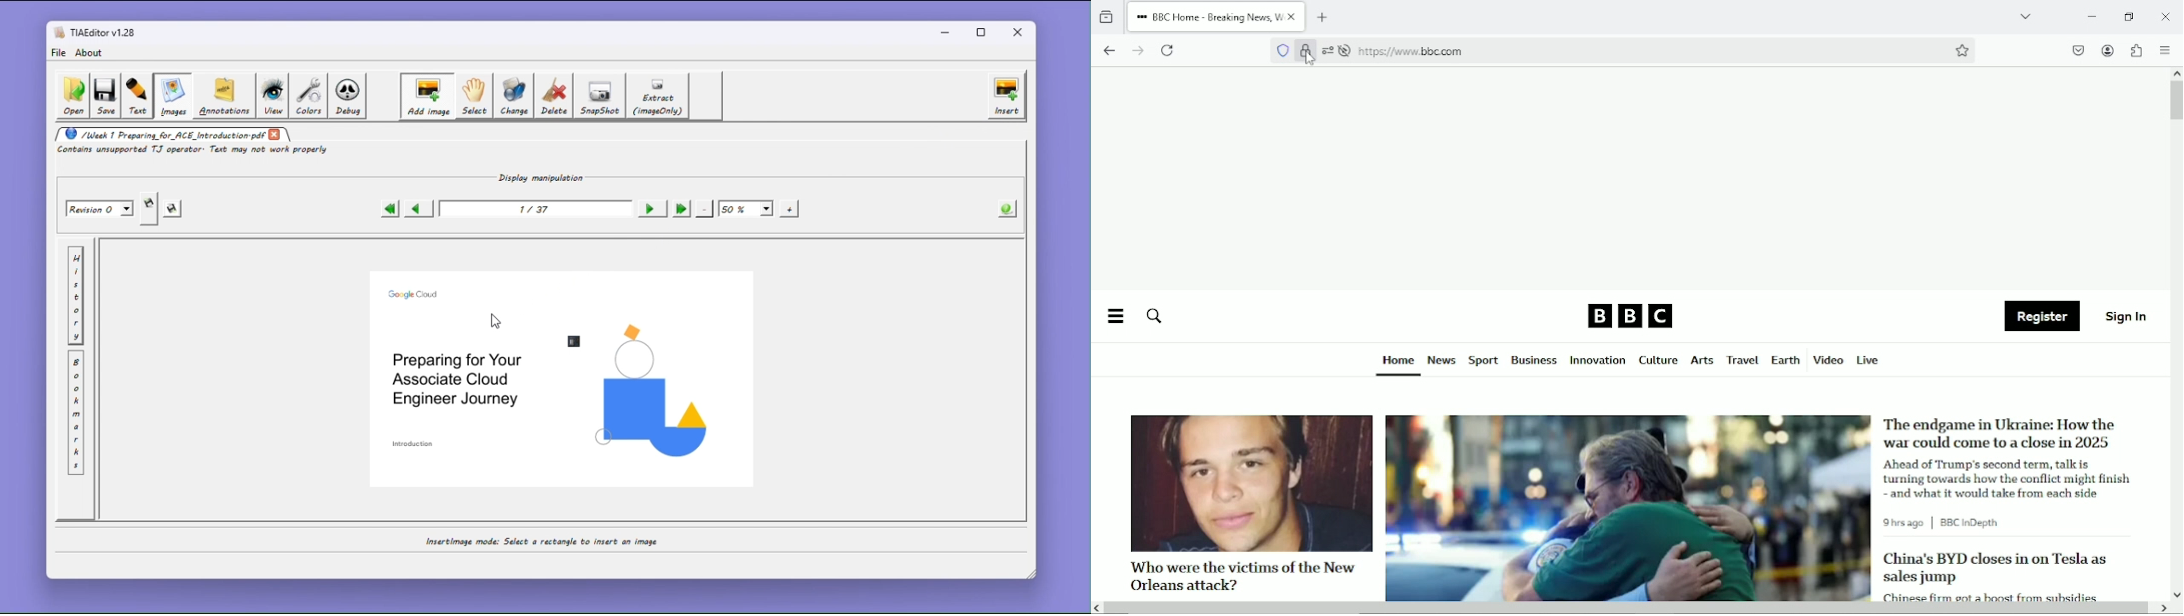  Describe the element at coordinates (2010, 478) in the screenshot. I see `Ahead of Trump's second term, talk is turning towards how the conflict might finish and what it would take from each side` at that location.